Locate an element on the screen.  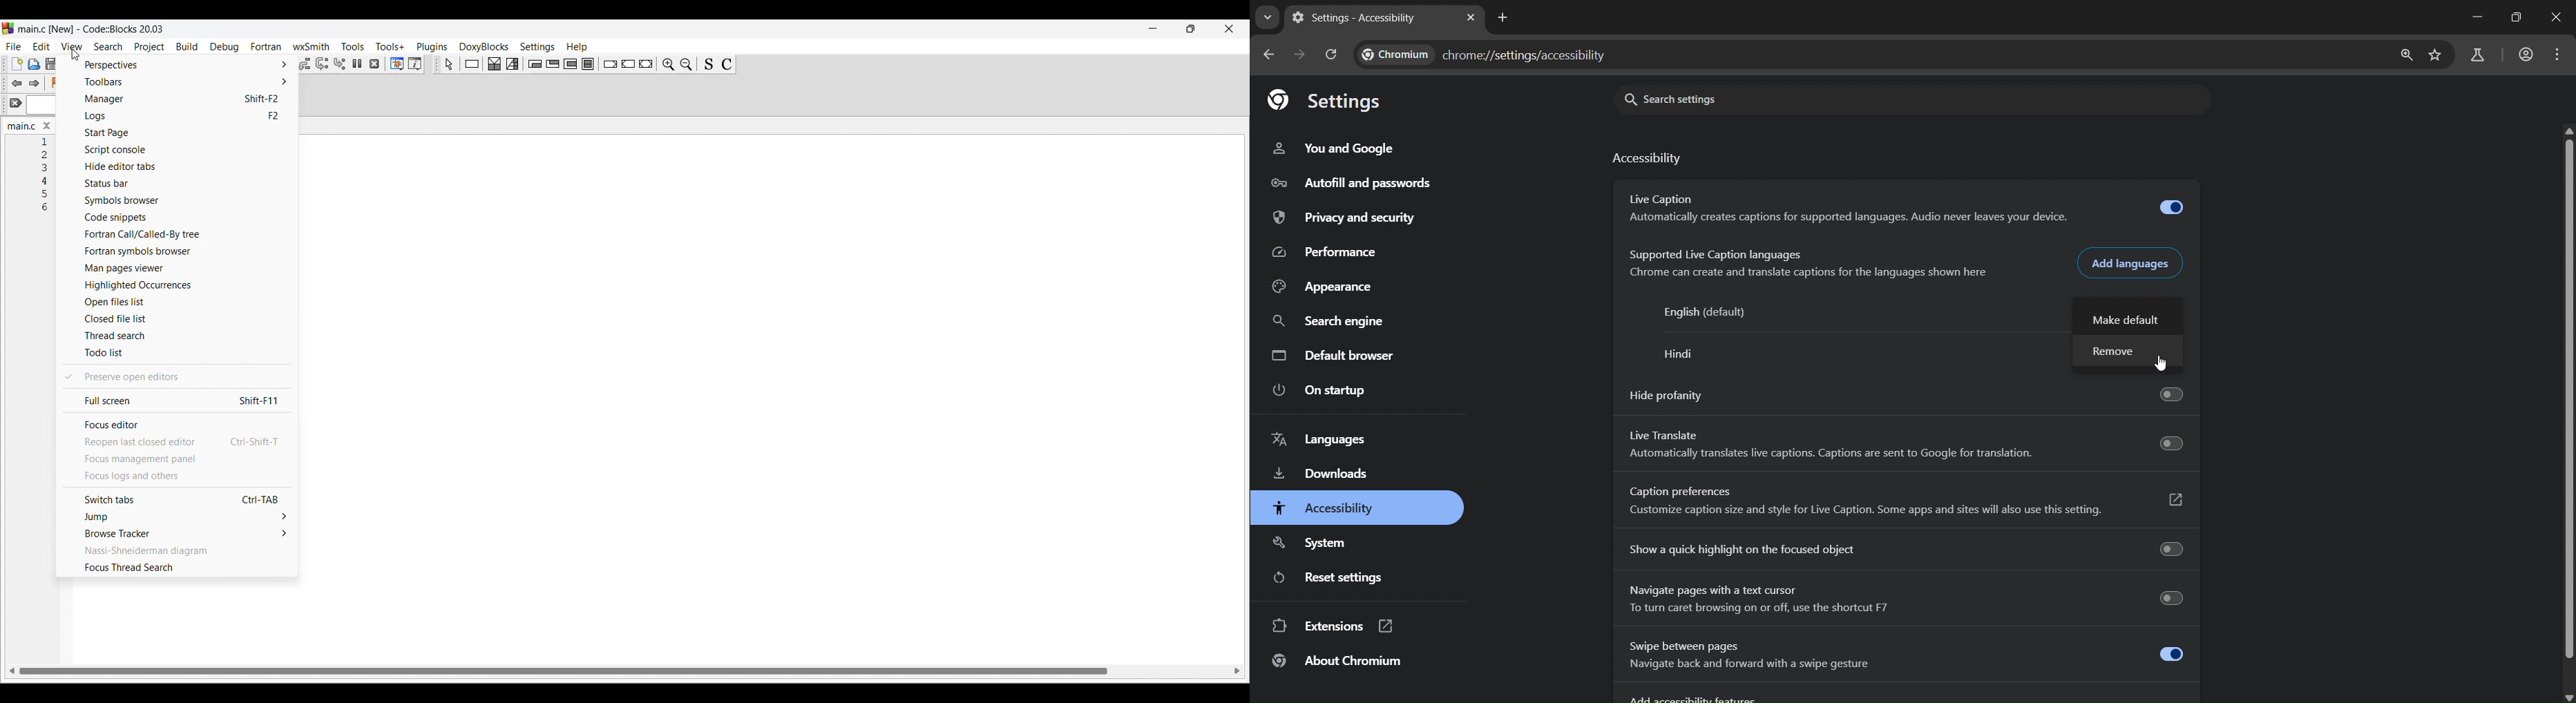
system is located at coordinates (1315, 542).